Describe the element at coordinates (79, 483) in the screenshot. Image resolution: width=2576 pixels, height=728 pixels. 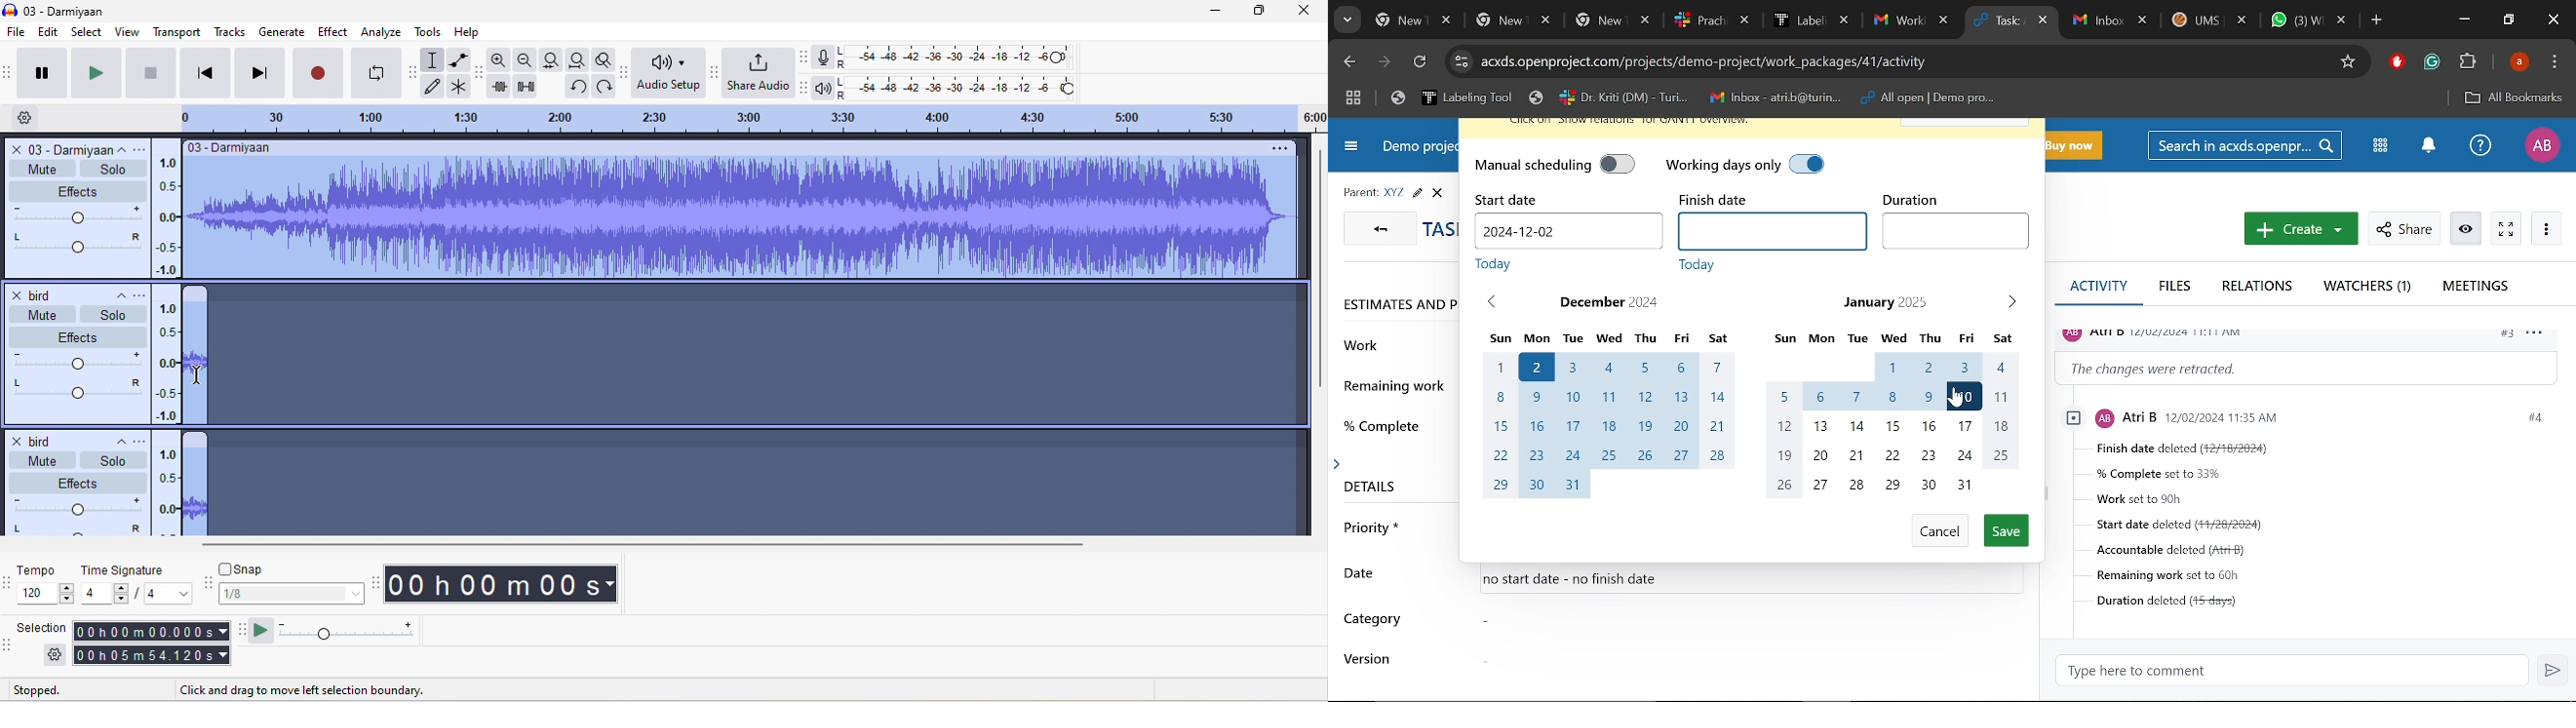
I see `effects` at that location.